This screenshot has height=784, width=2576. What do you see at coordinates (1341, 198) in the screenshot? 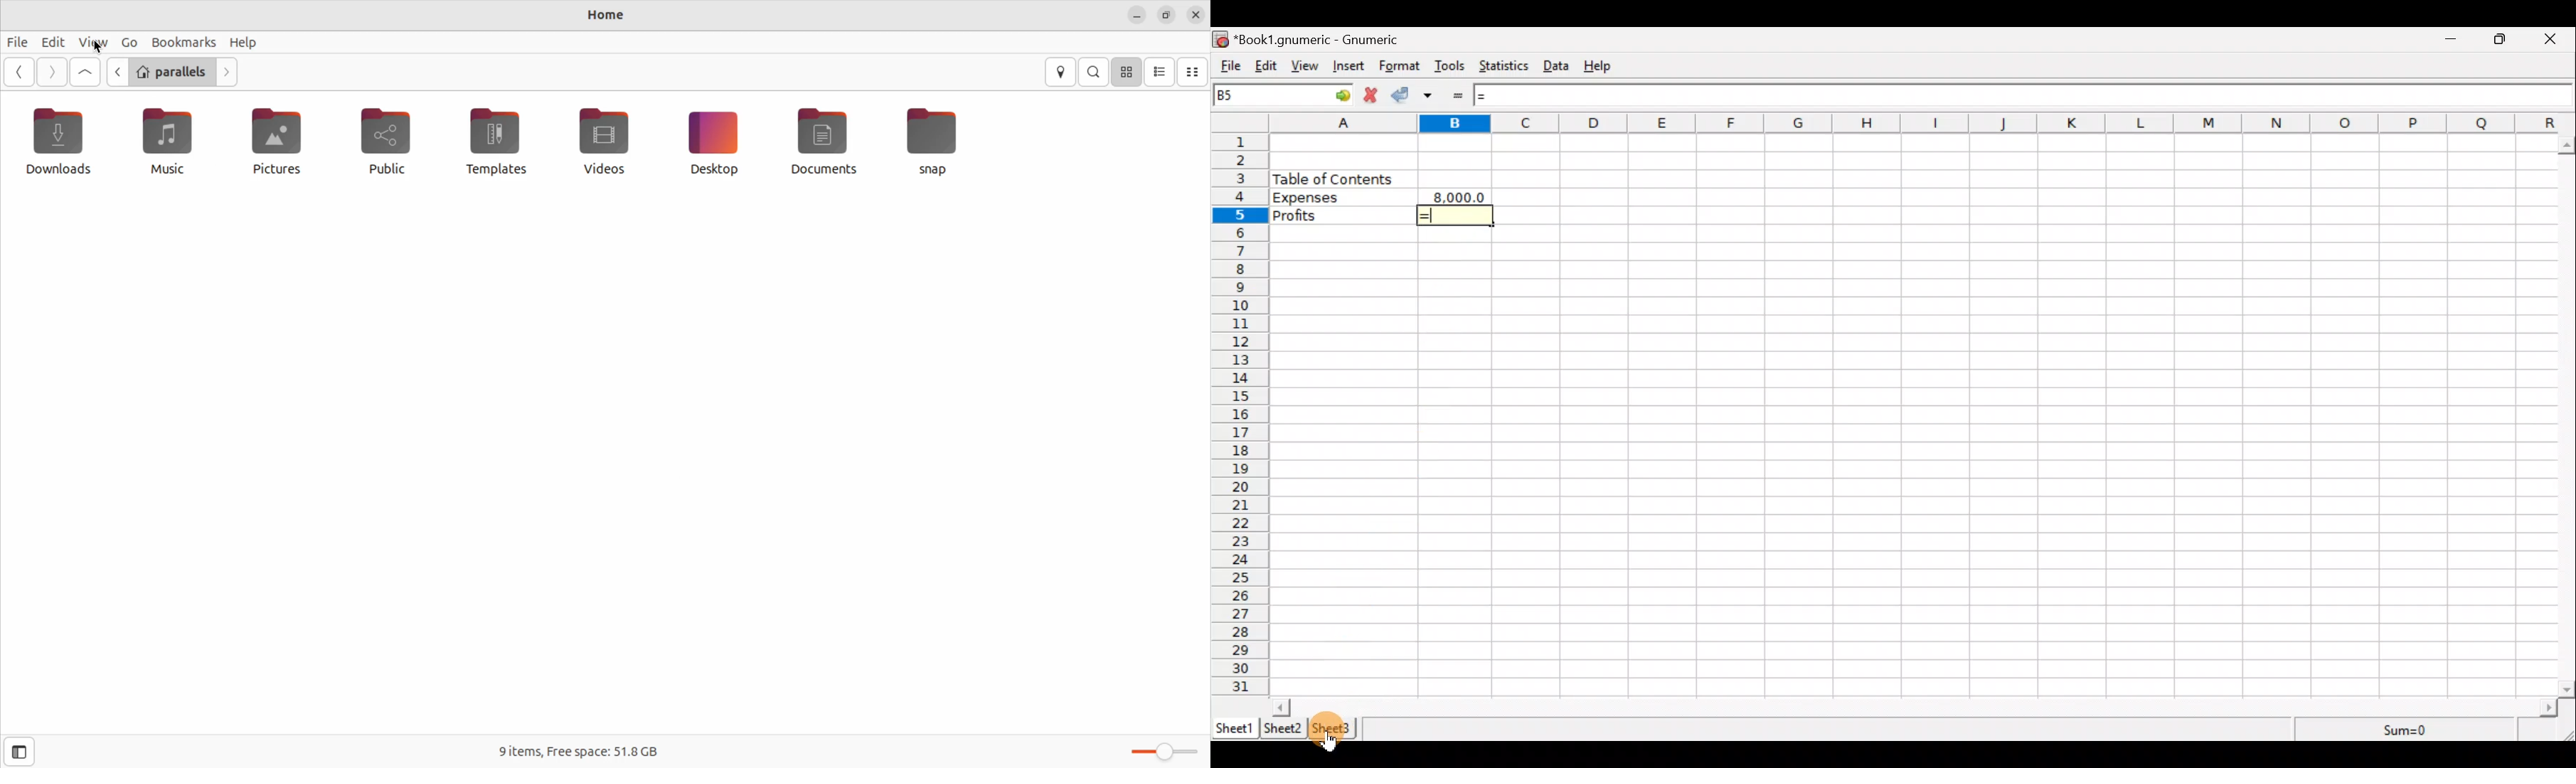
I see `Expenses` at bounding box center [1341, 198].